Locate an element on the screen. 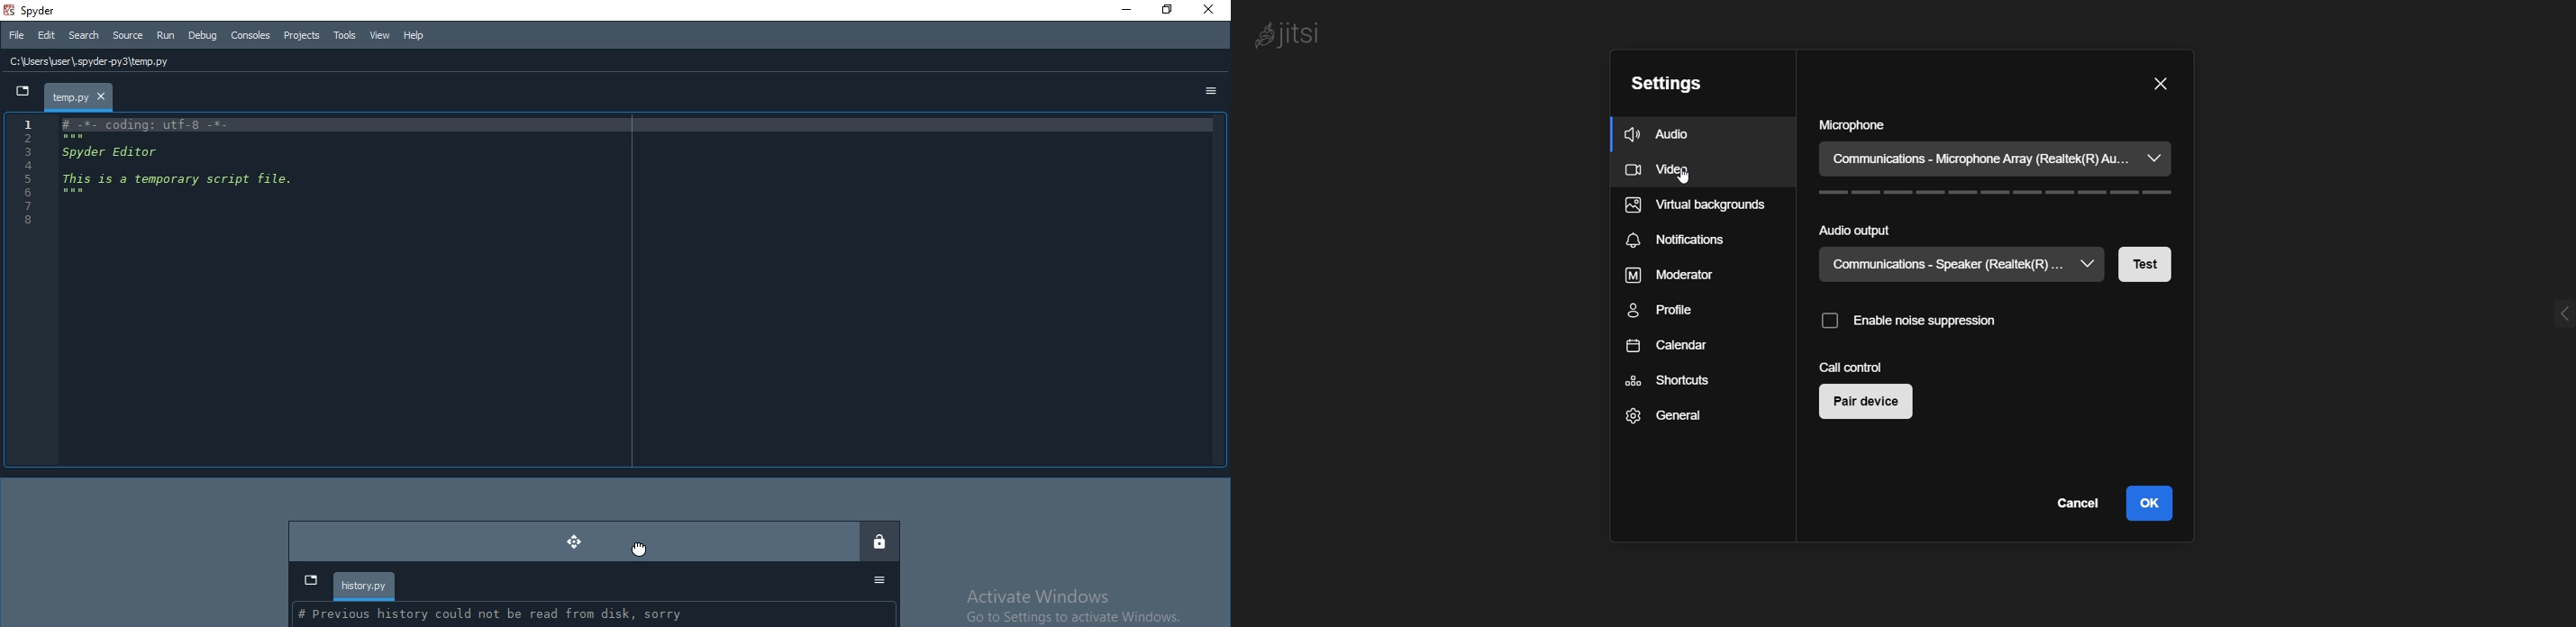 The height and width of the screenshot is (644, 2576). moved dock is located at coordinates (570, 541).